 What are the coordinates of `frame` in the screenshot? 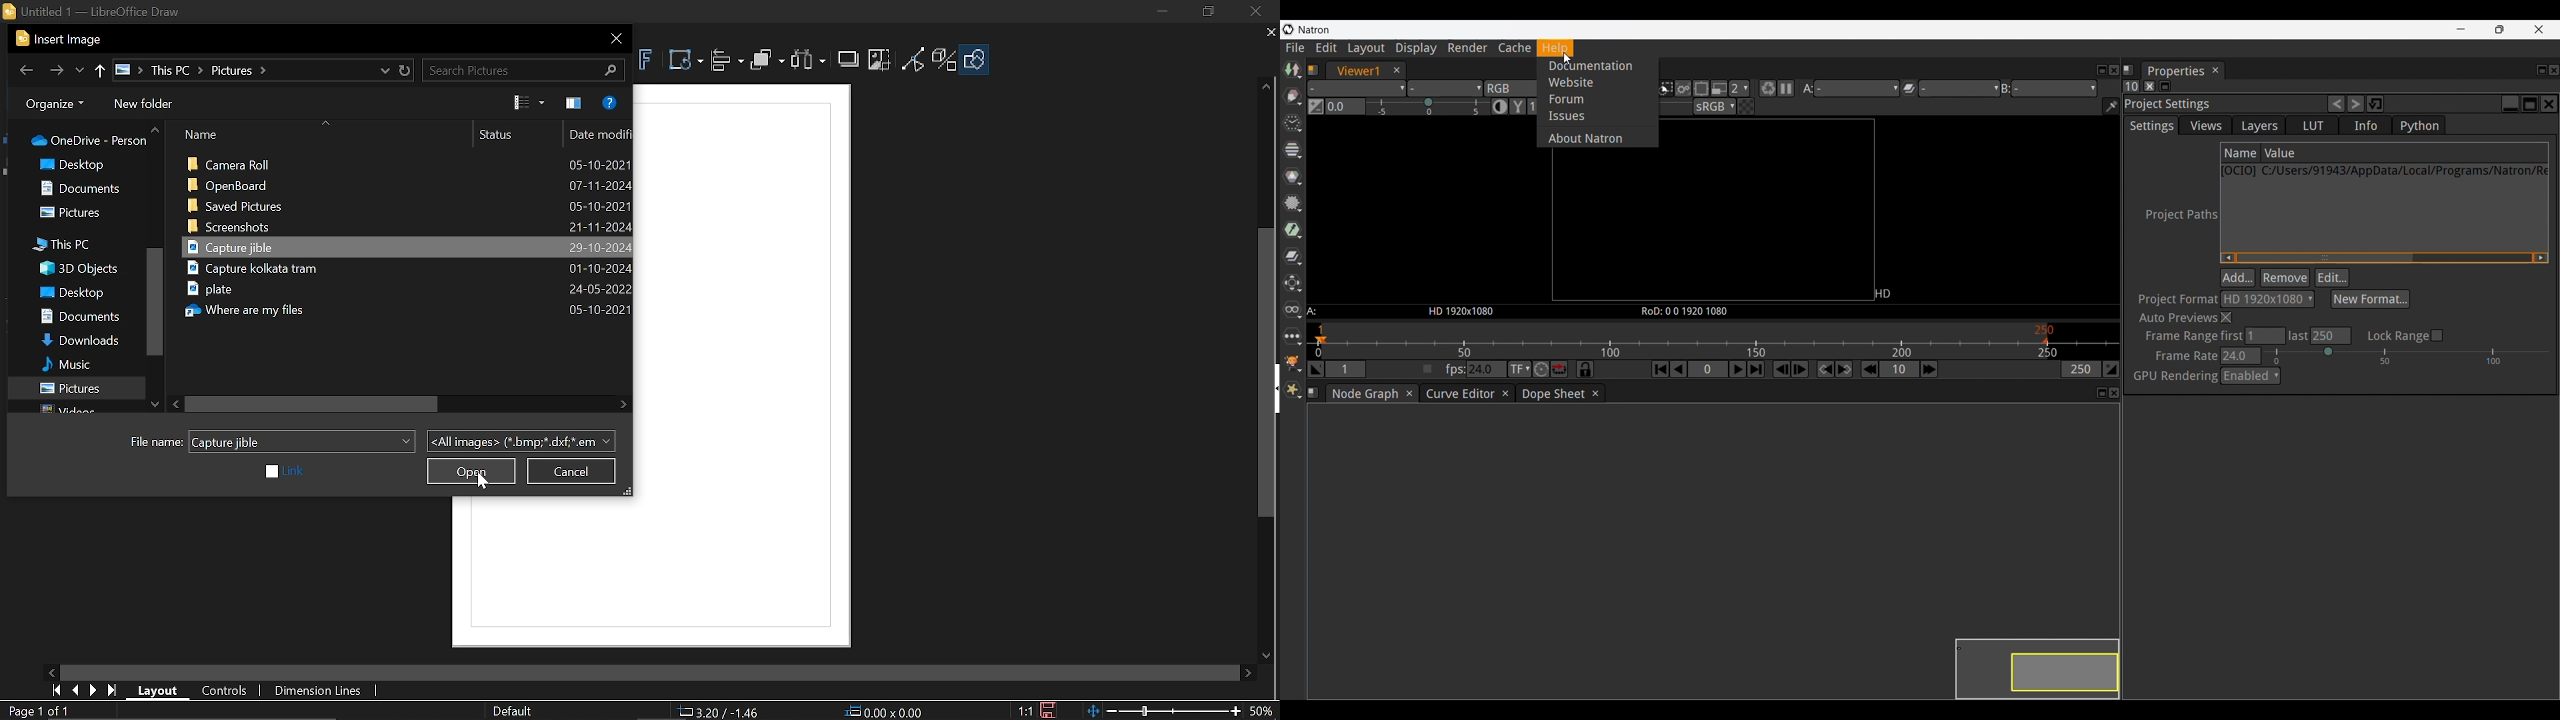 It's located at (749, 368).